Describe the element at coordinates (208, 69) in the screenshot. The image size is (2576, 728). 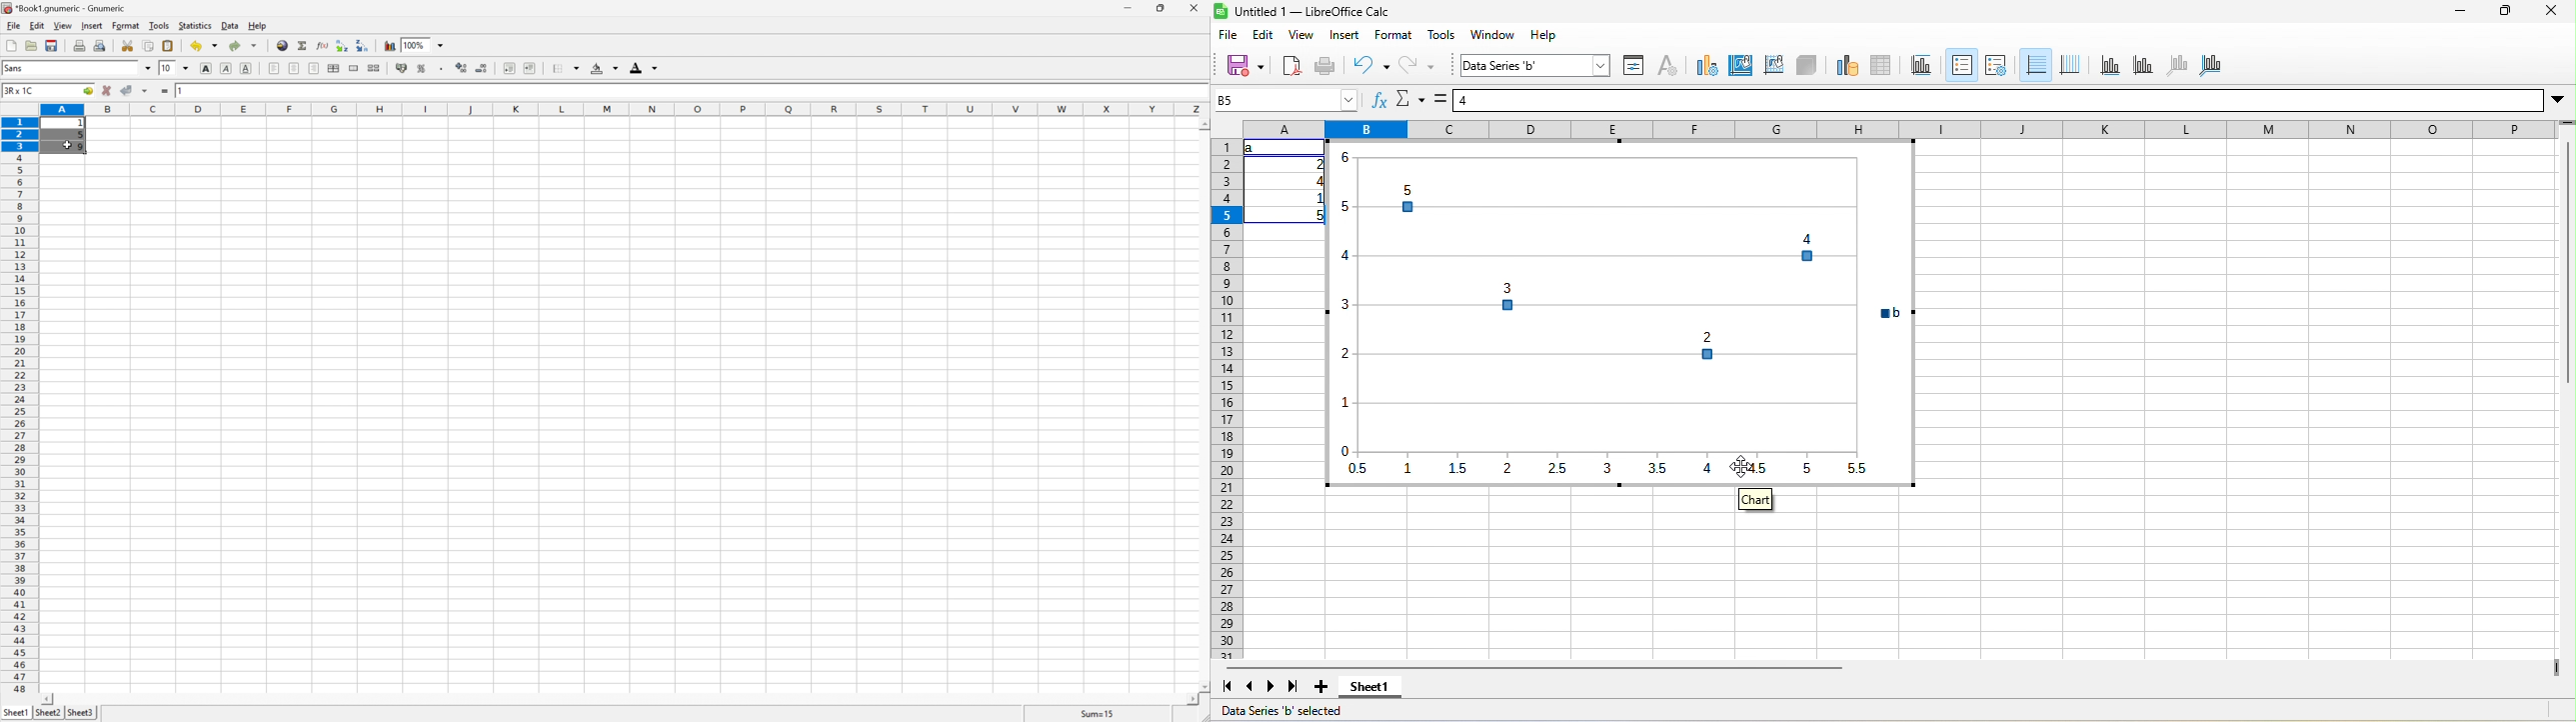
I see `bold` at that location.